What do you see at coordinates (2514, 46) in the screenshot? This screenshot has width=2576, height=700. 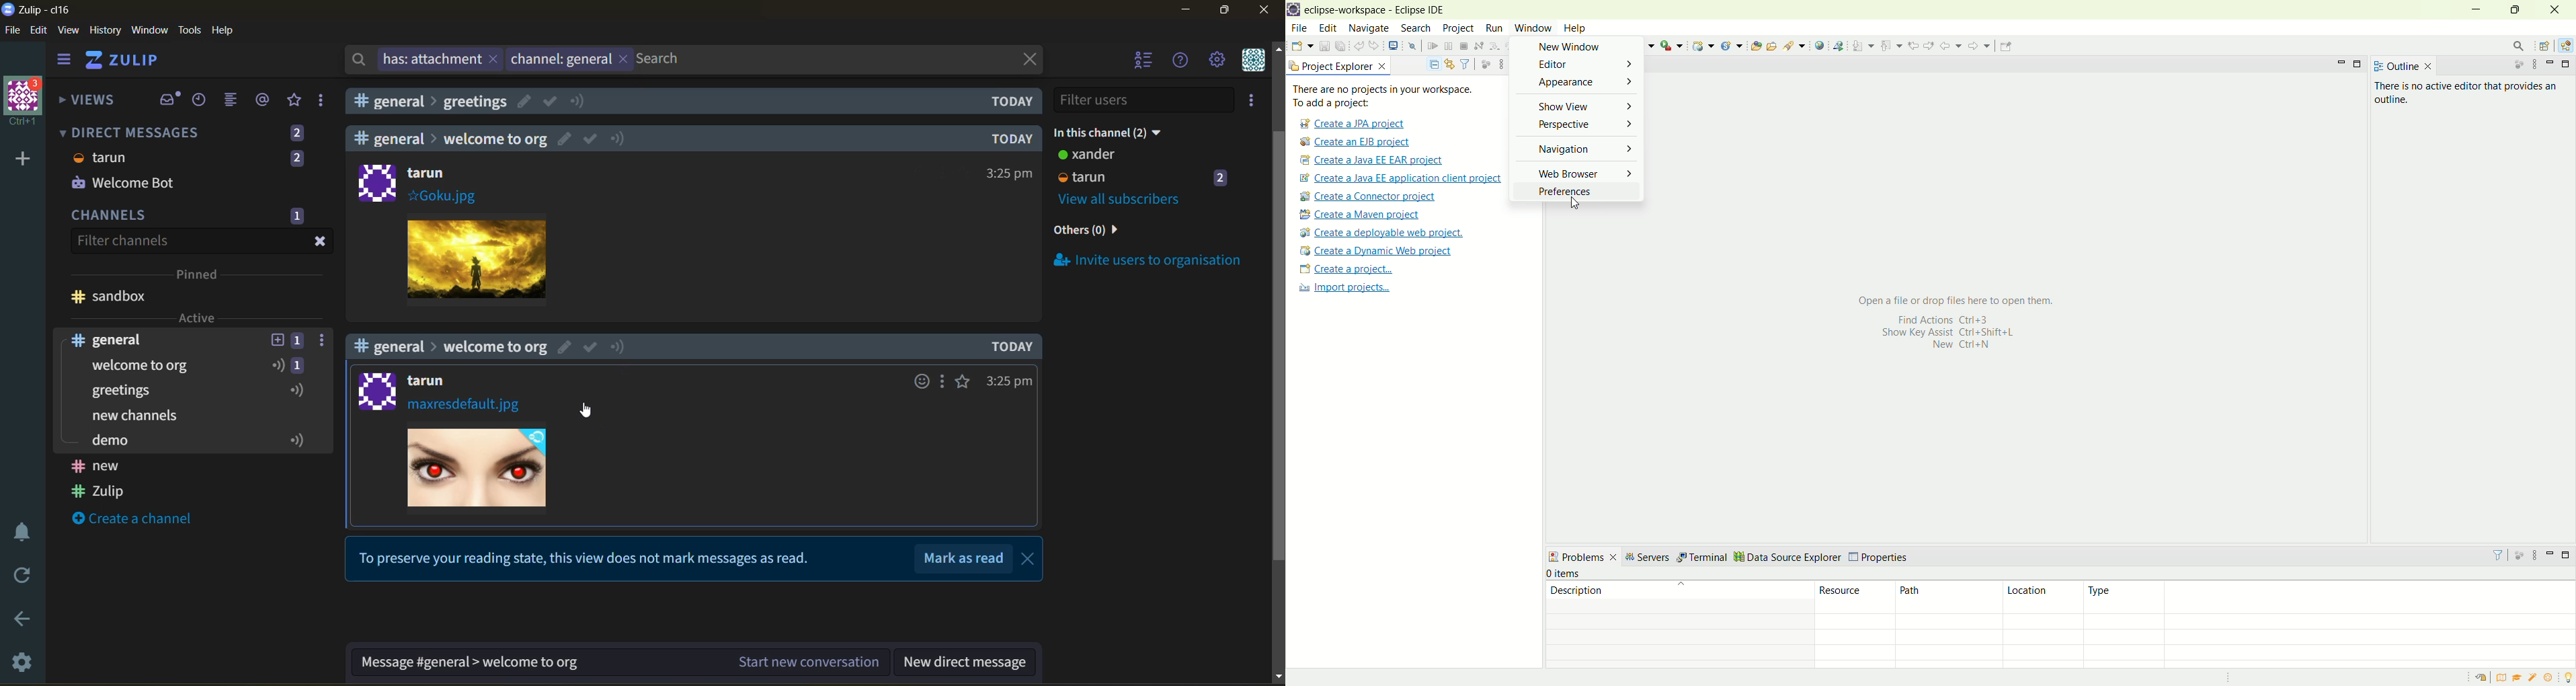 I see `search` at bounding box center [2514, 46].